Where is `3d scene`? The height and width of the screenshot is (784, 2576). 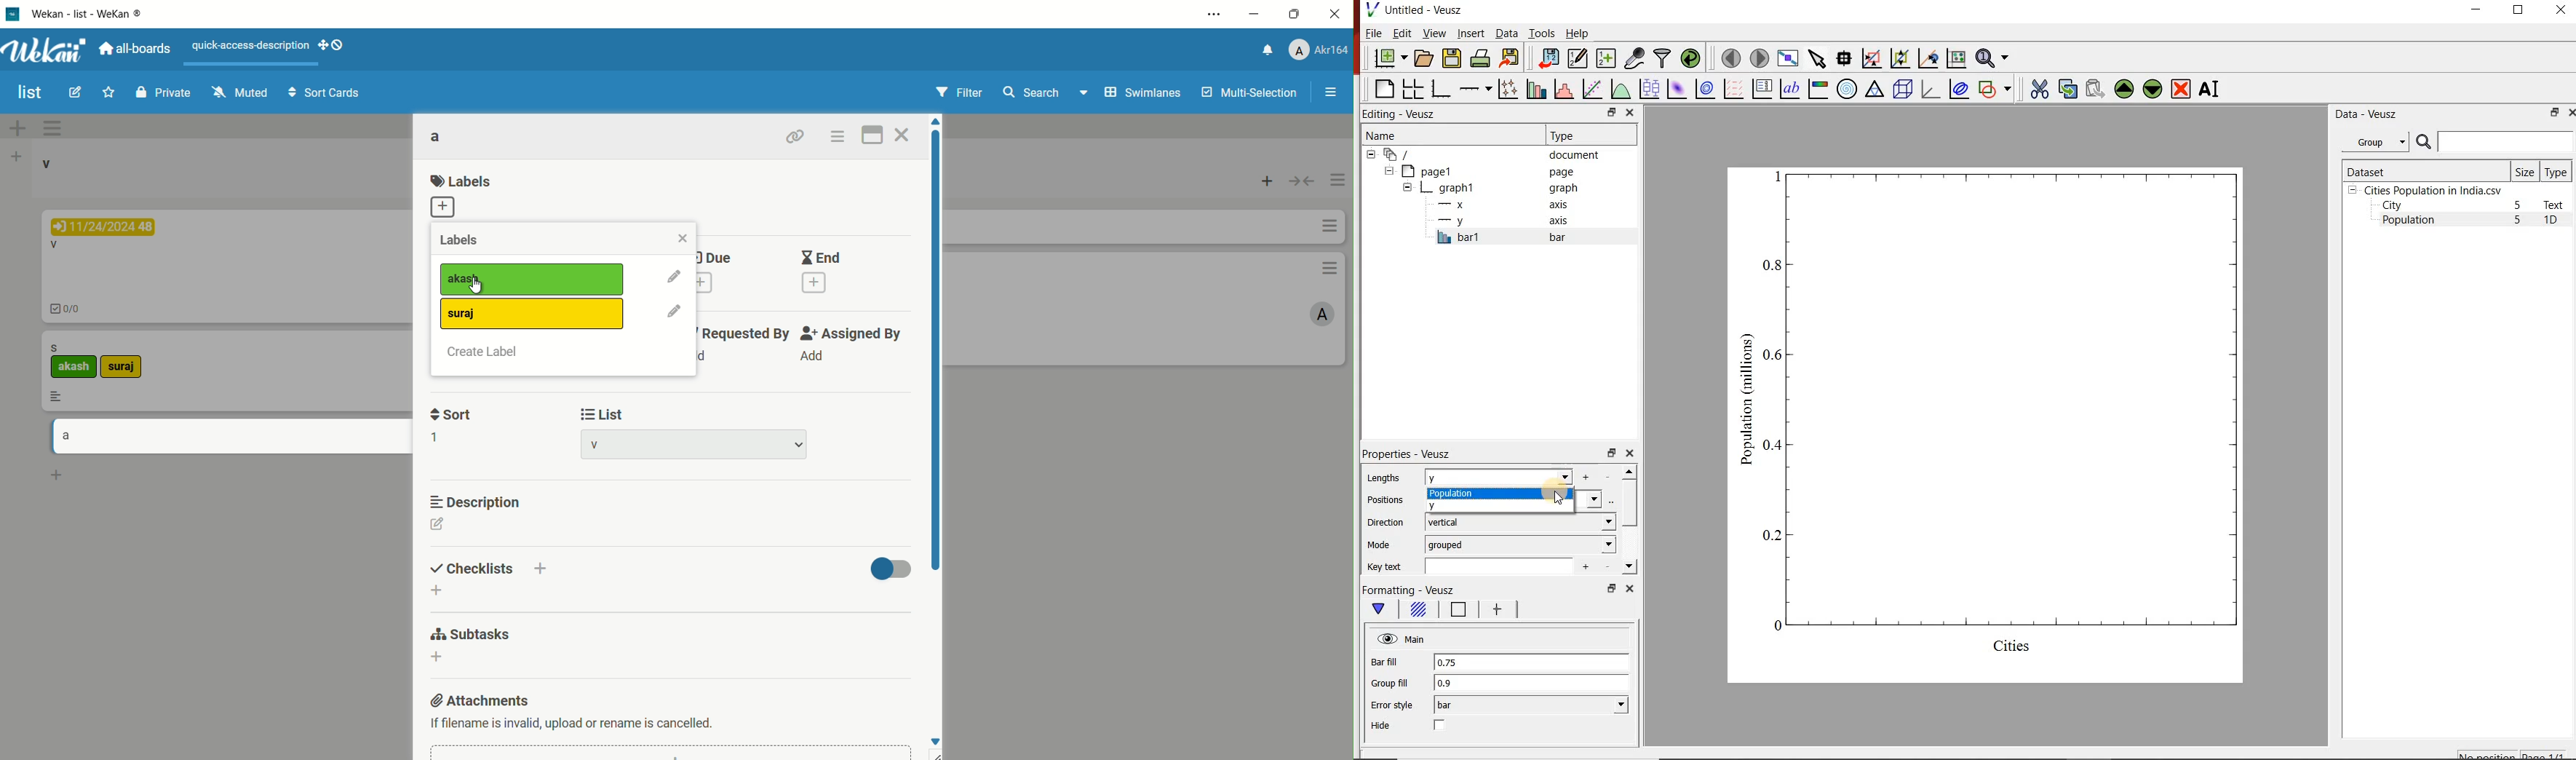
3d scene is located at coordinates (1901, 88).